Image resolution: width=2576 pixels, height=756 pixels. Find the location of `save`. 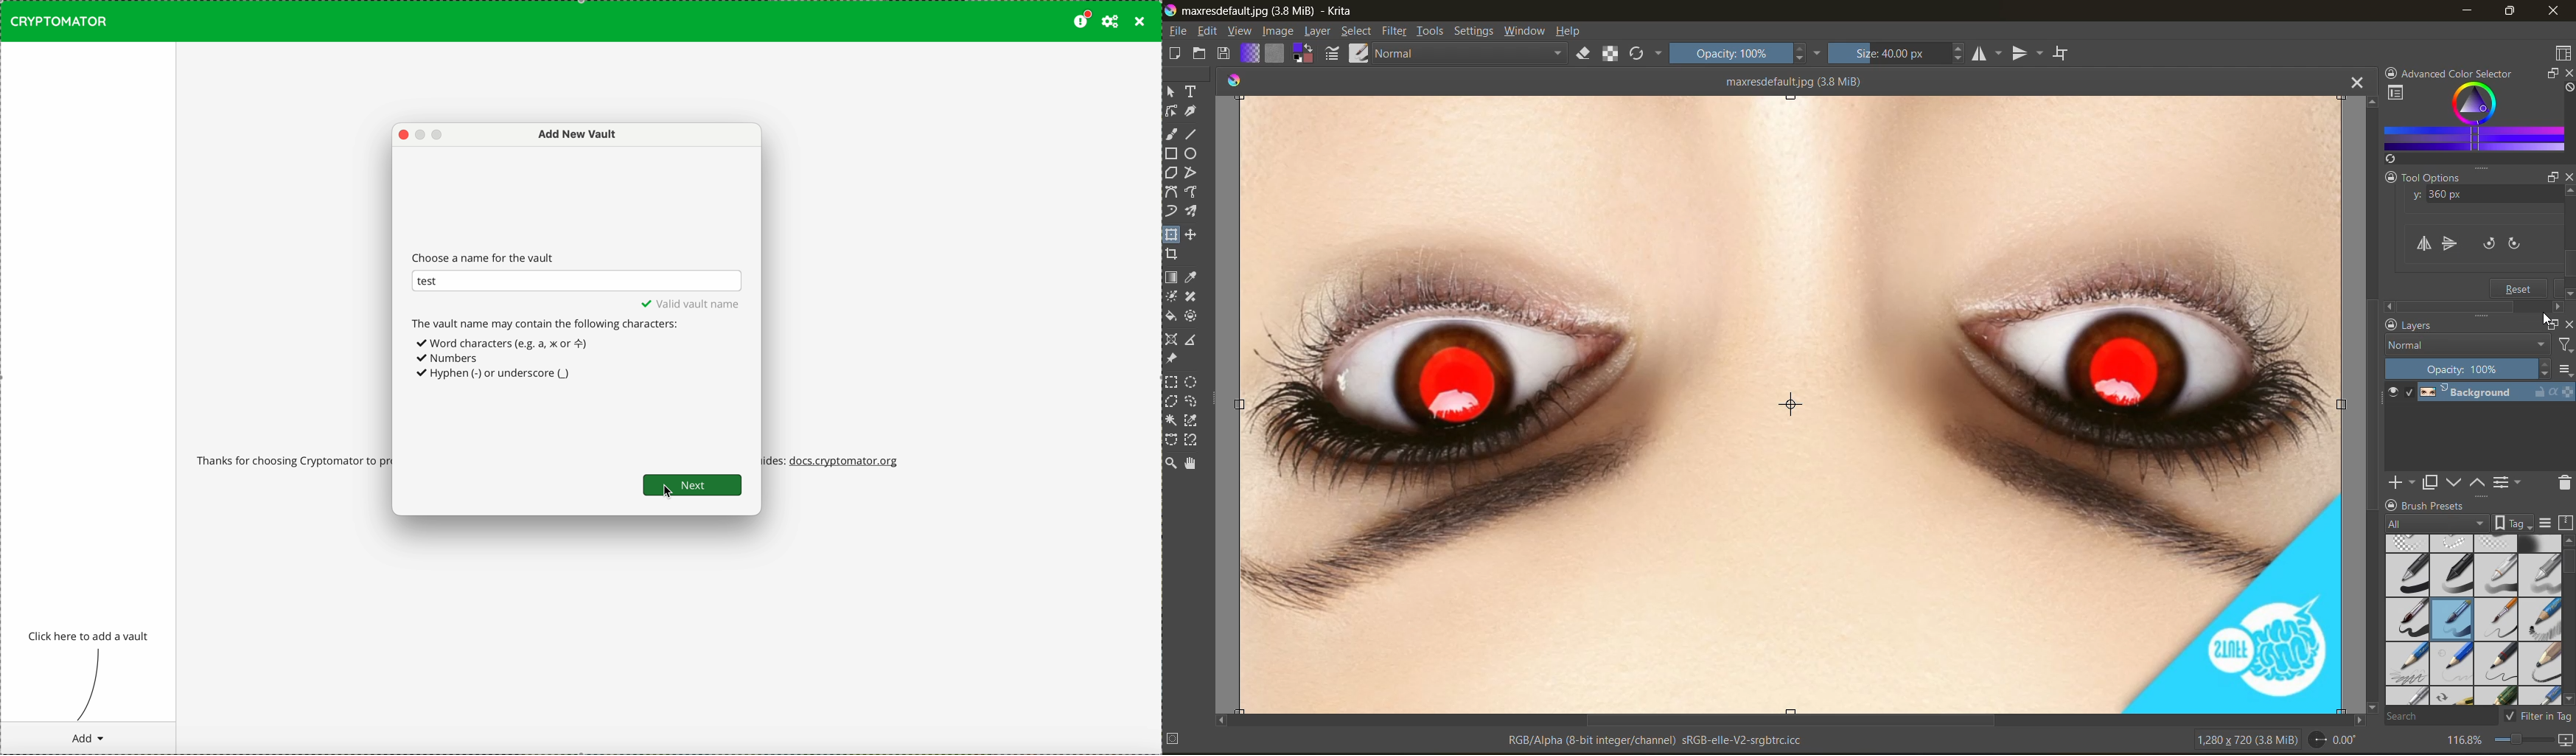

save is located at coordinates (1228, 52).